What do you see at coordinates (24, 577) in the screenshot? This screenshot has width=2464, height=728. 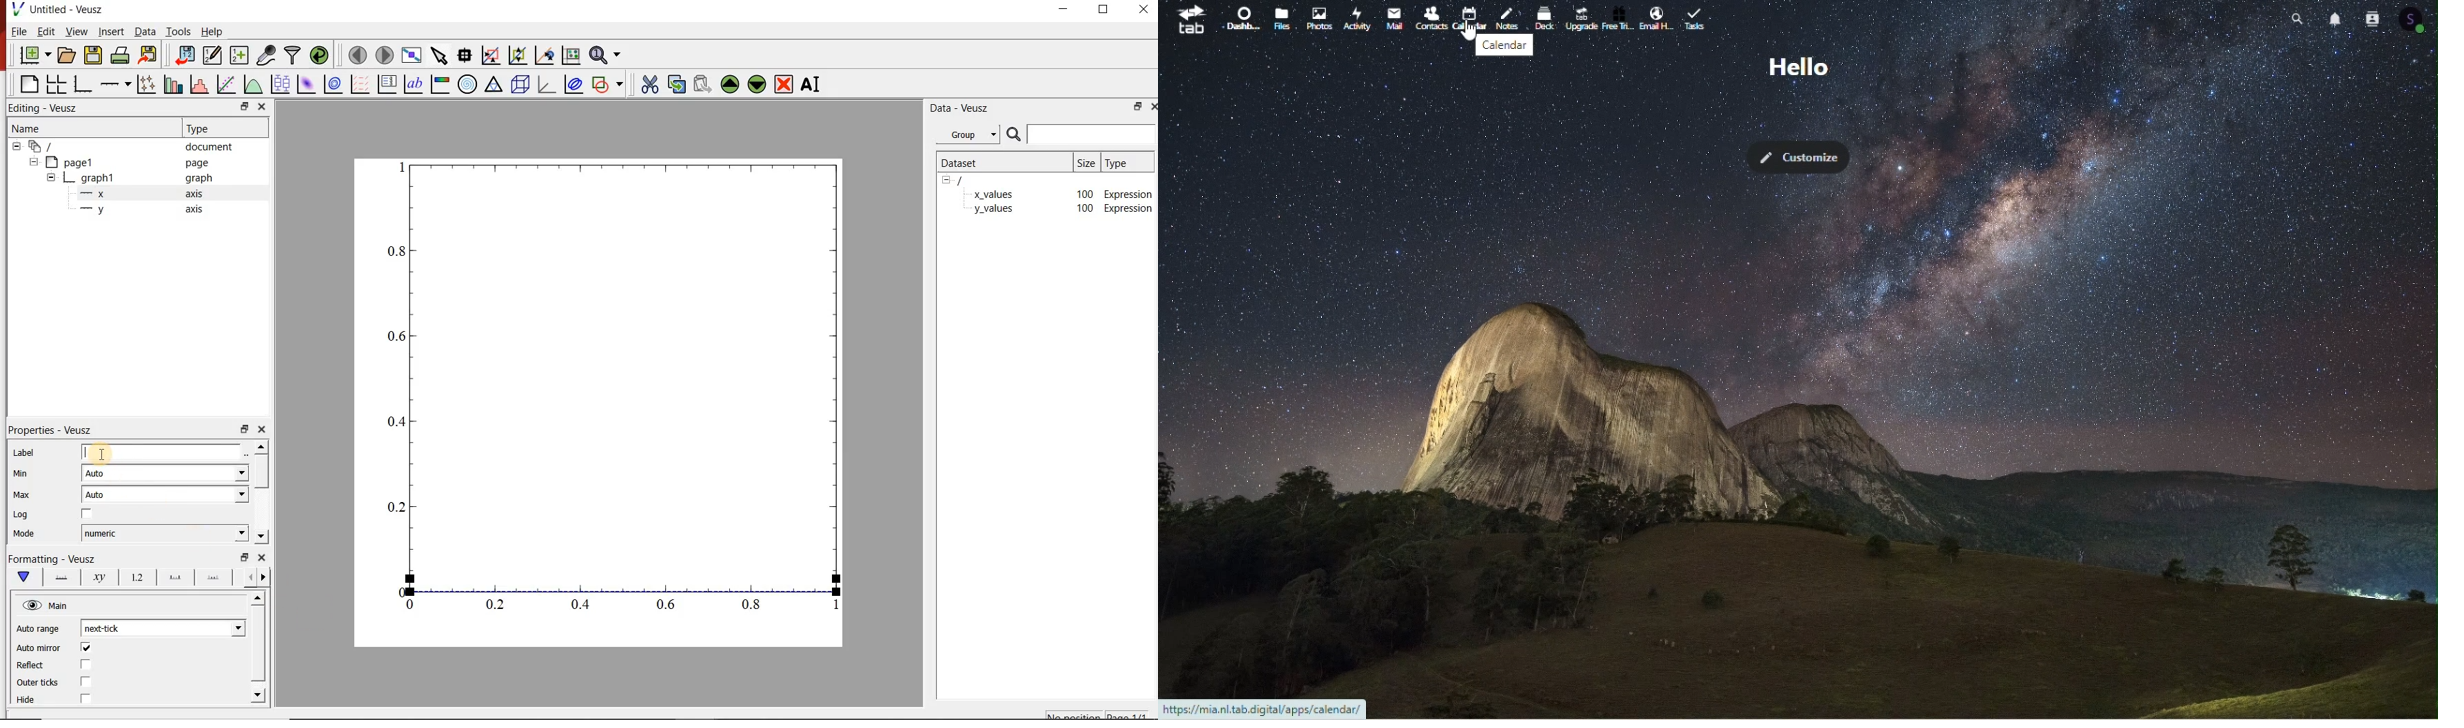 I see `main formatting` at bounding box center [24, 577].